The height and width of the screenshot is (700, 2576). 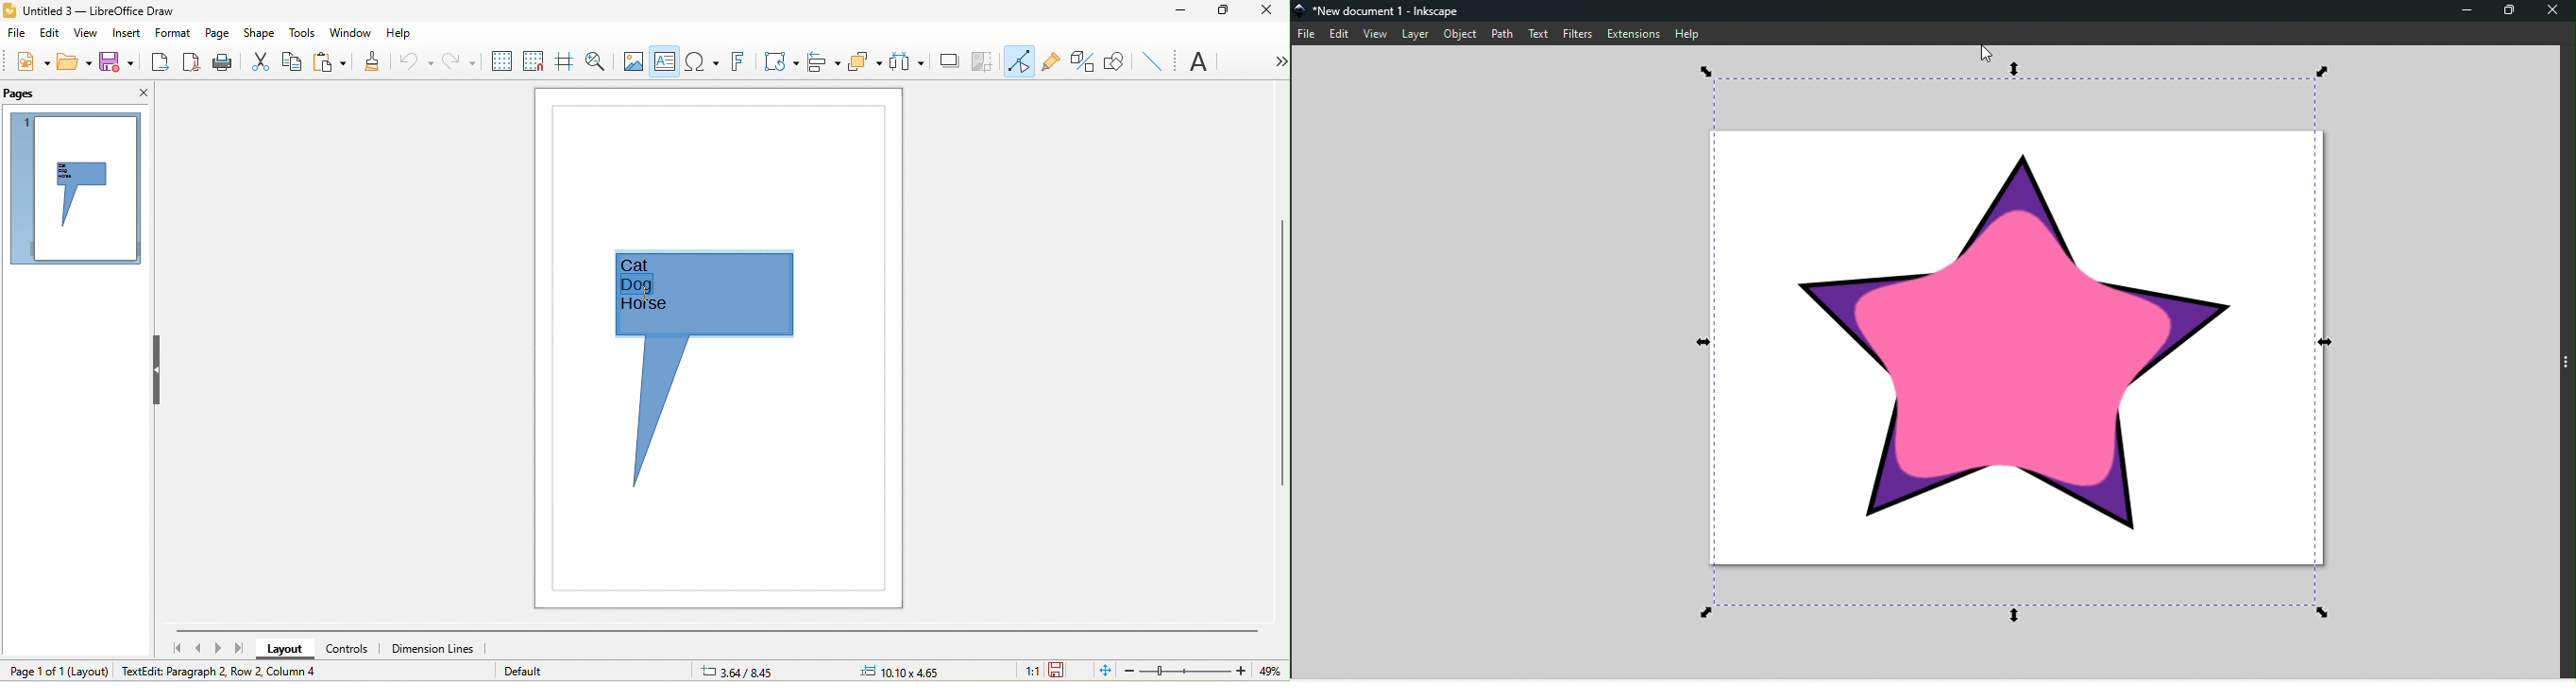 What do you see at coordinates (127, 33) in the screenshot?
I see `insert` at bounding box center [127, 33].